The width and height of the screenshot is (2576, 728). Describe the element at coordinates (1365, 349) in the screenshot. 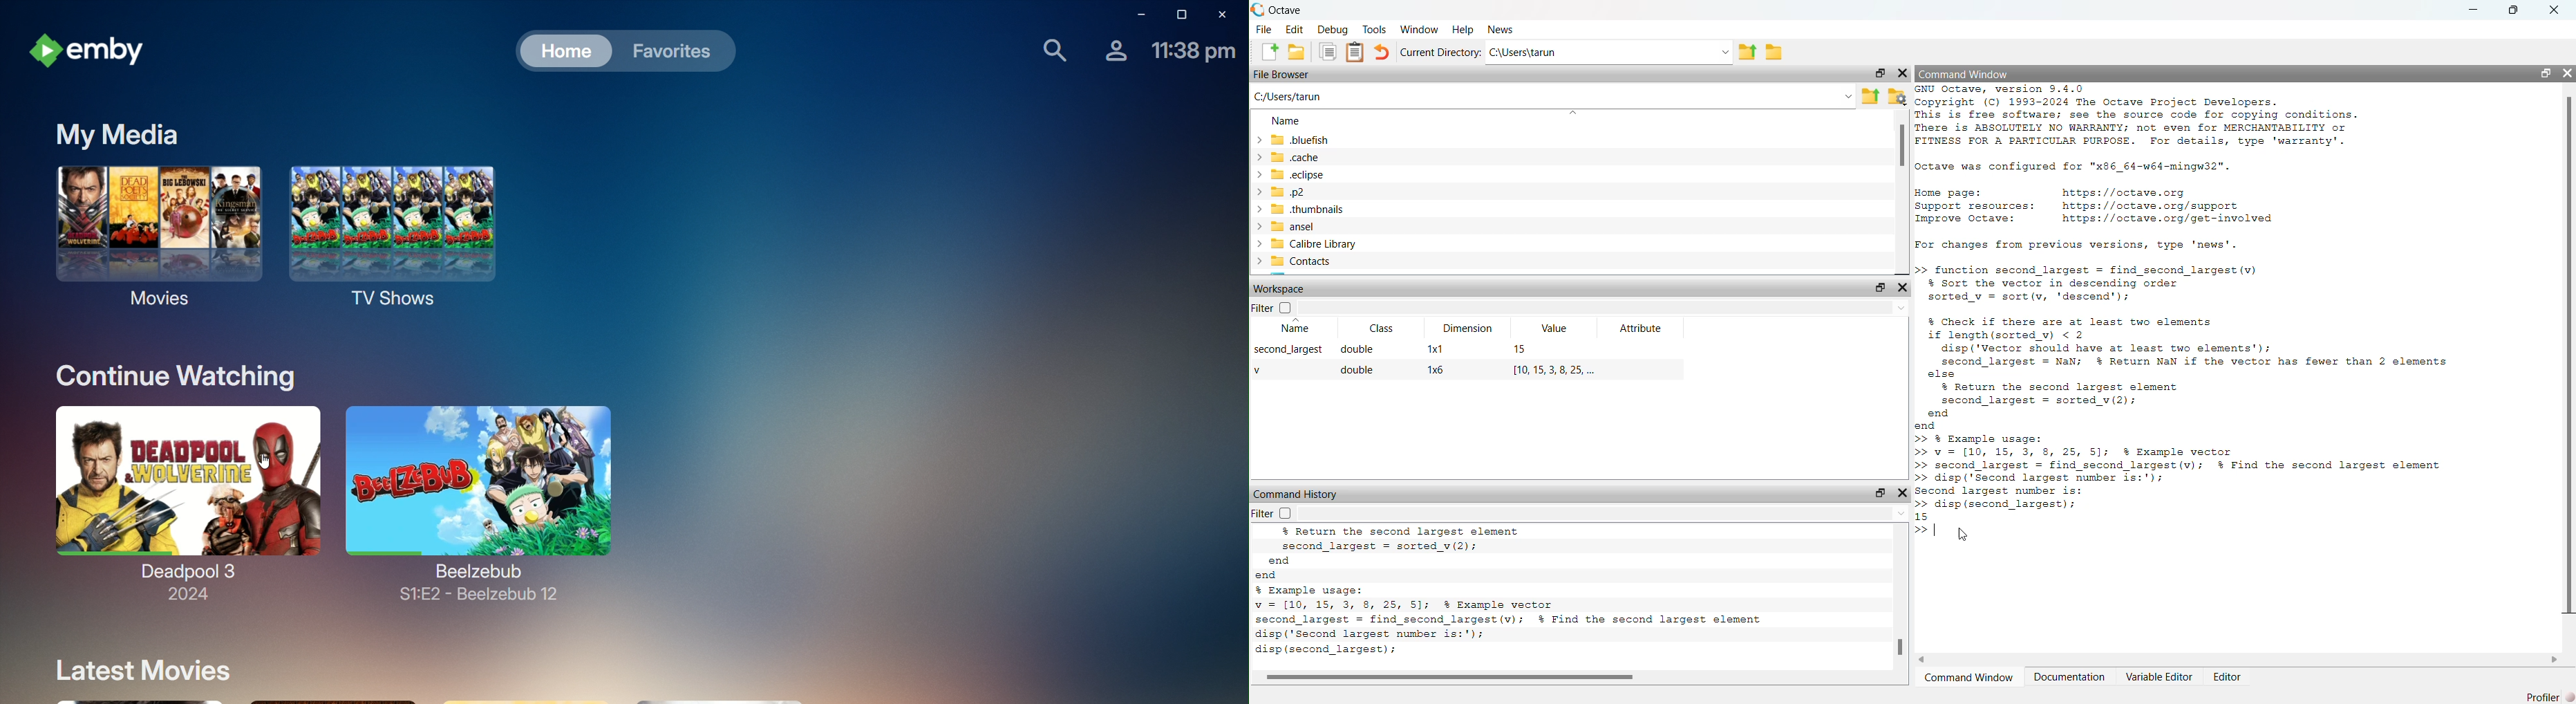

I see `double` at that location.